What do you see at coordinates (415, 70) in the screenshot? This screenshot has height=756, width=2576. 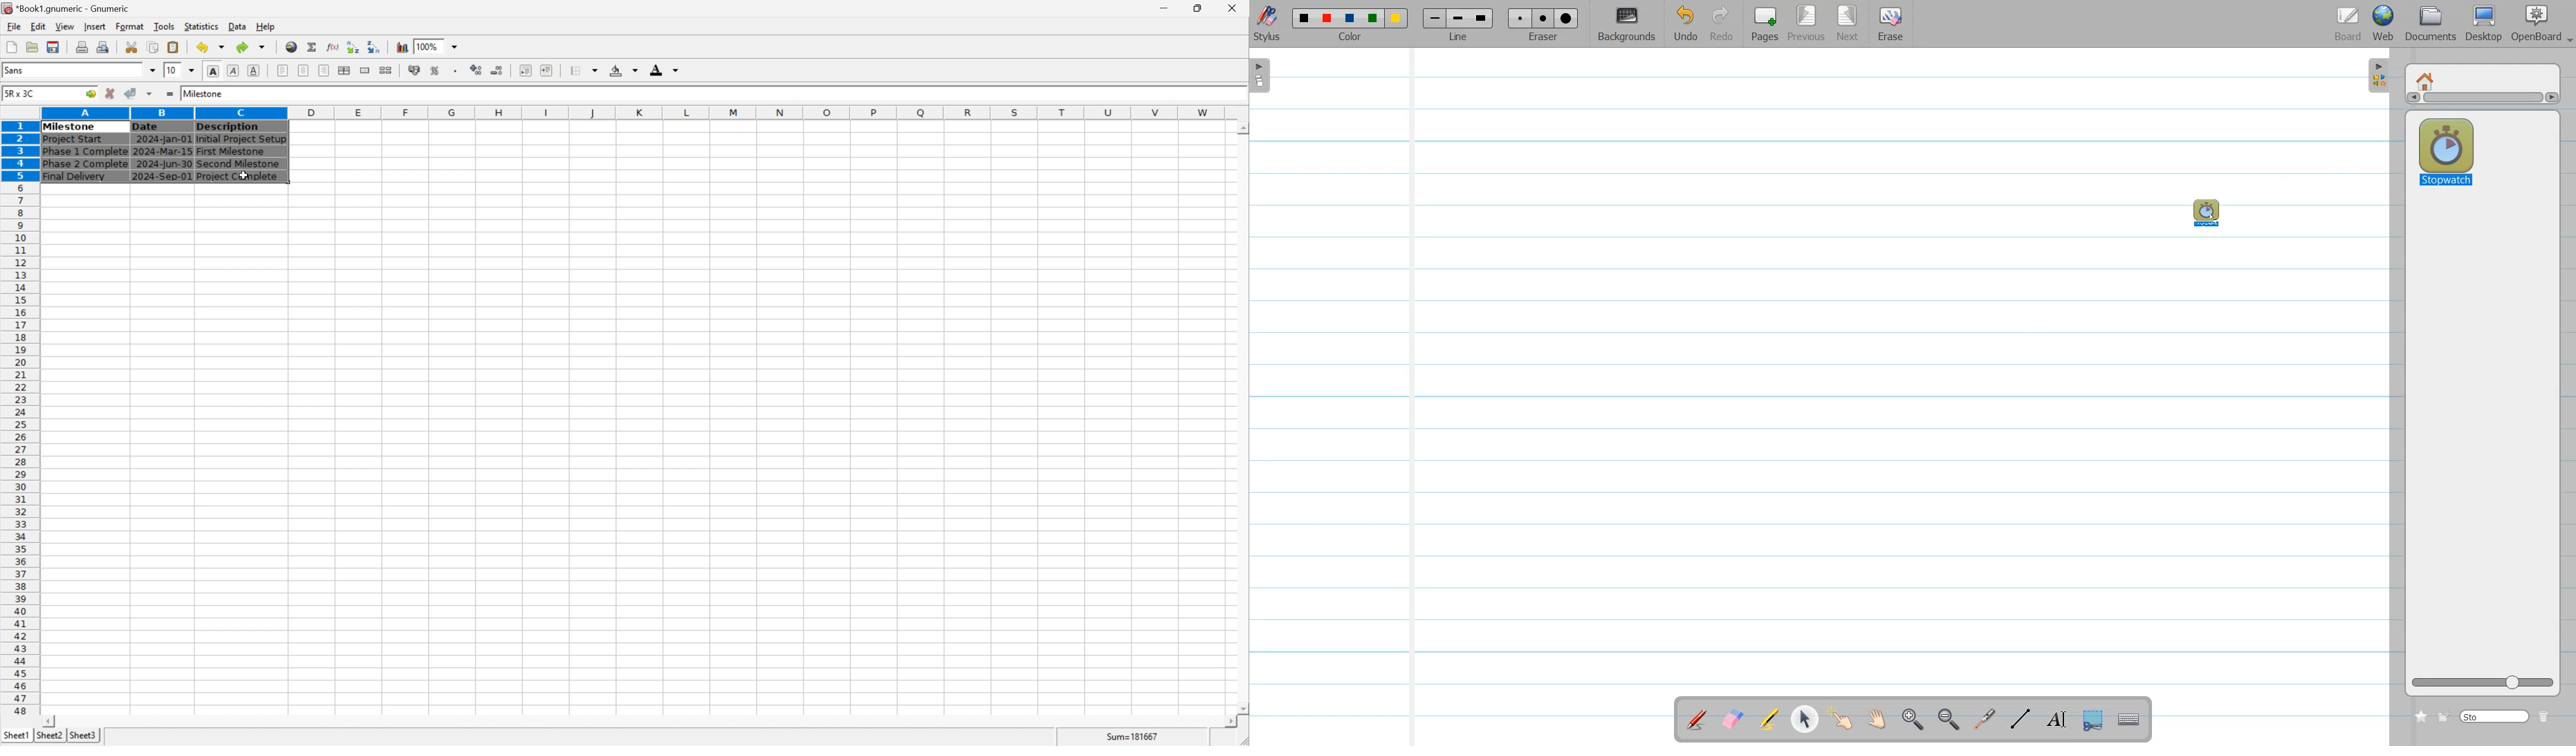 I see `format selection as accouting` at bounding box center [415, 70].